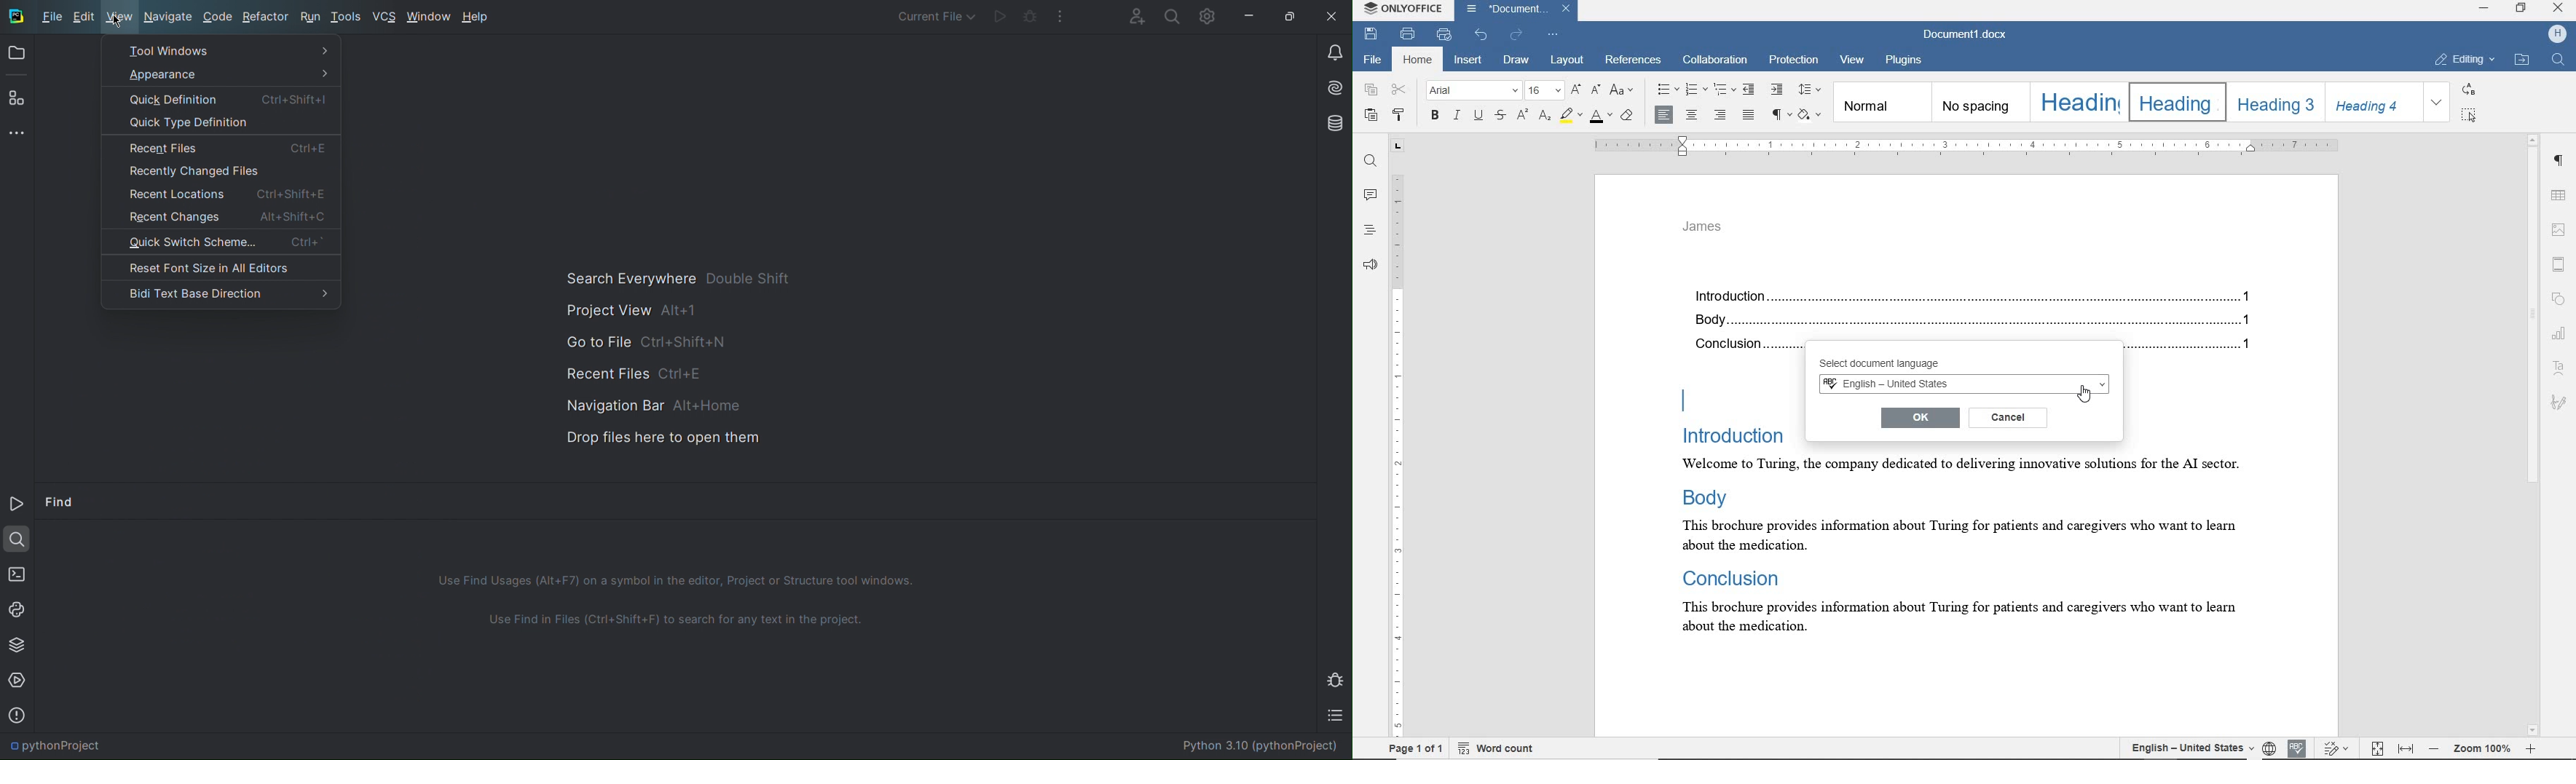 This screenshot has width=2576, height=784. I want to click on increment font size, so click(1575, 90).